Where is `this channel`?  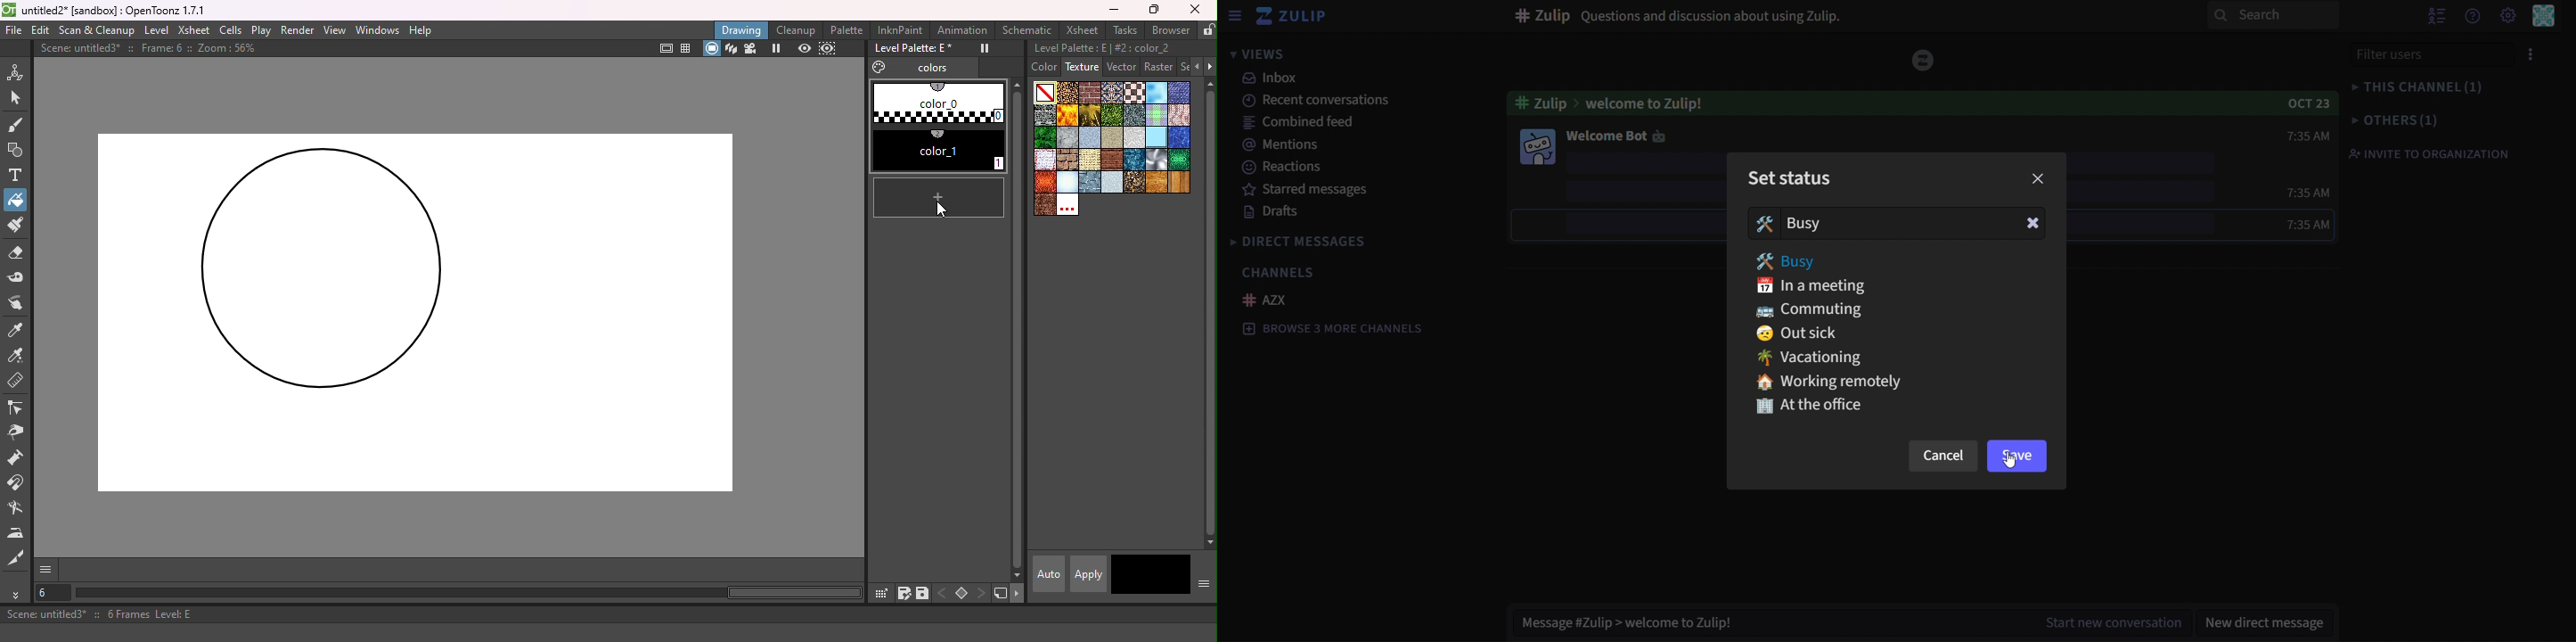
this channel is located at coordinates (2417, 86).